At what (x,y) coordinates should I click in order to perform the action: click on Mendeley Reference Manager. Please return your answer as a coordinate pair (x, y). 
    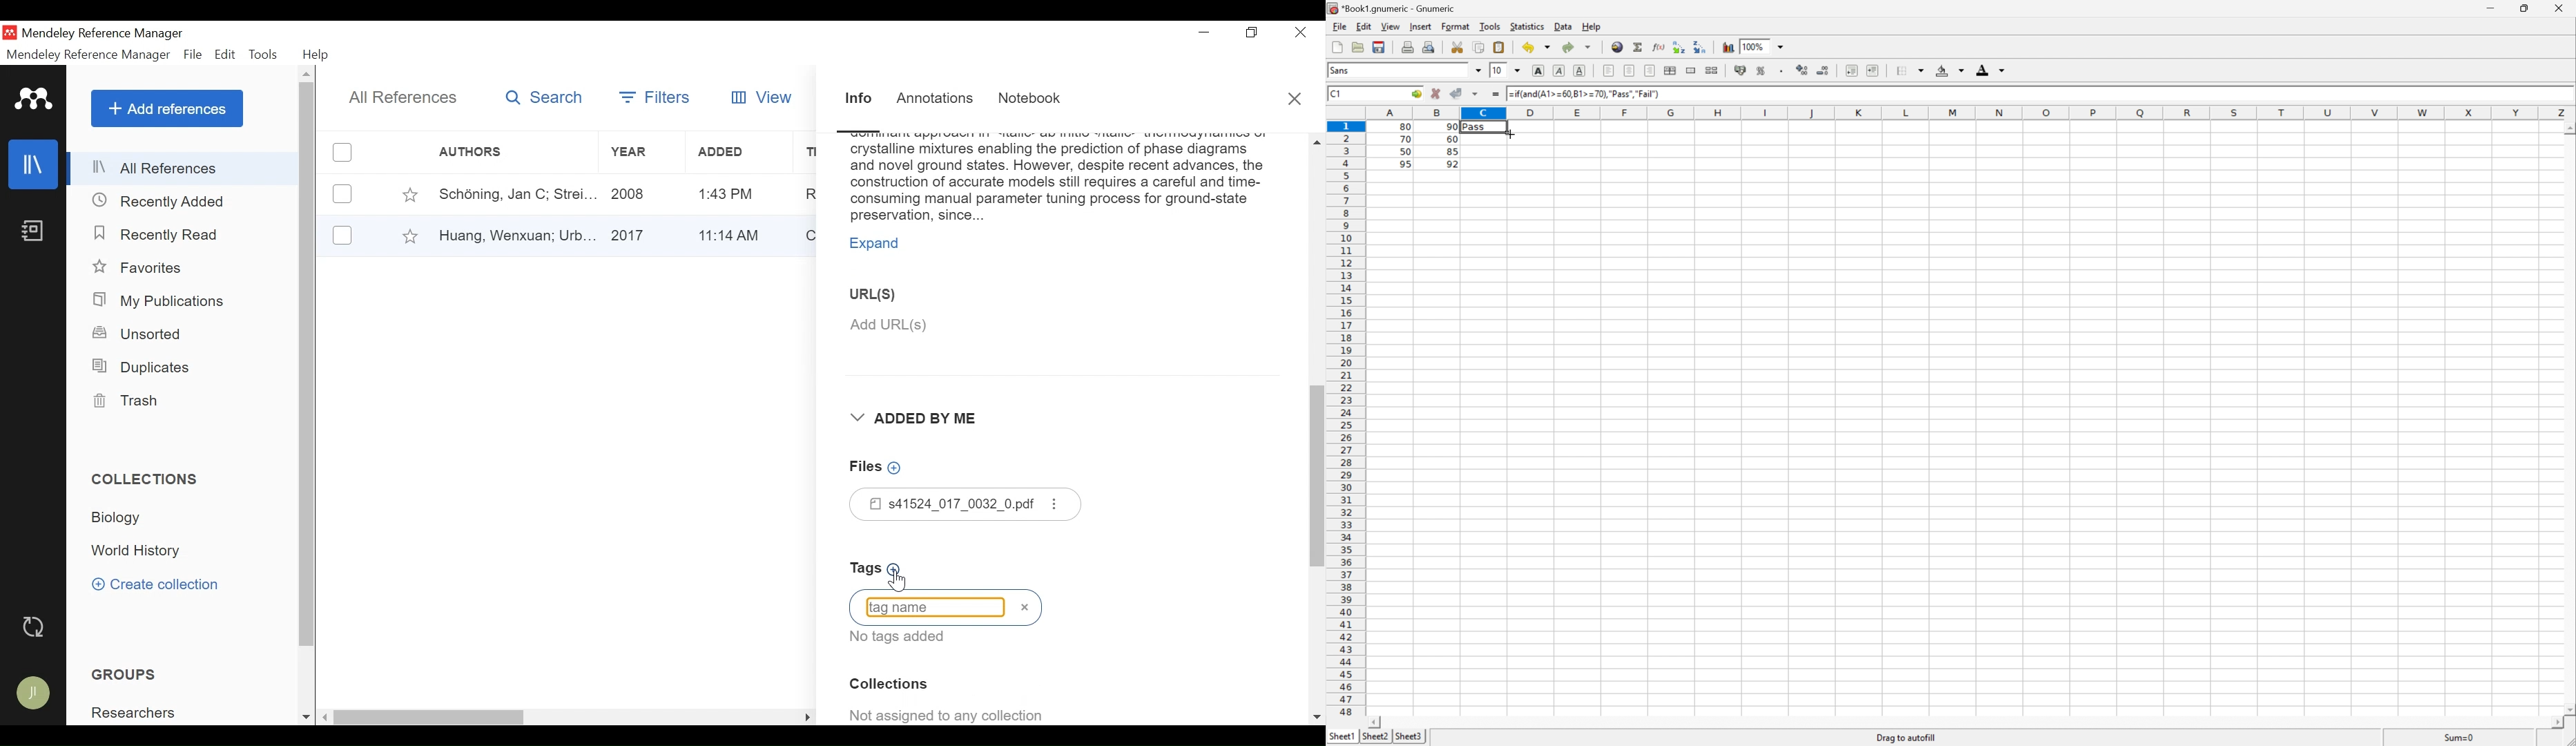
    Looking at the image, I should click on (106, 33).